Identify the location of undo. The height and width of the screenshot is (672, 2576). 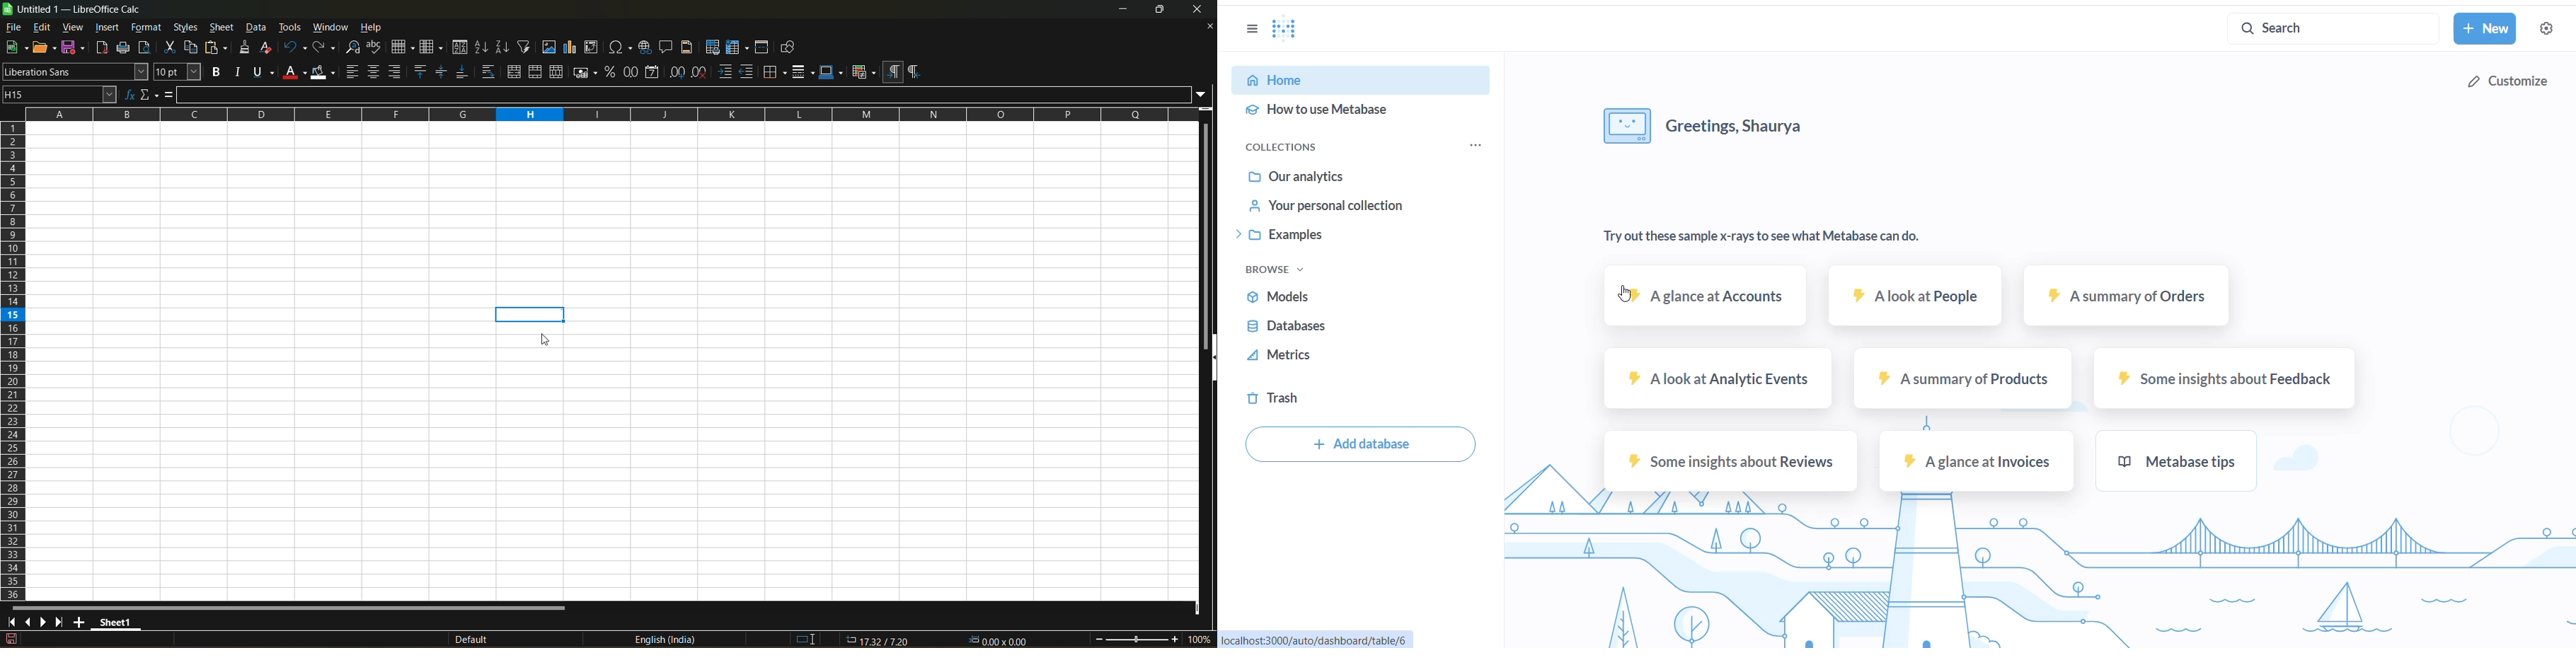
(296, 48).